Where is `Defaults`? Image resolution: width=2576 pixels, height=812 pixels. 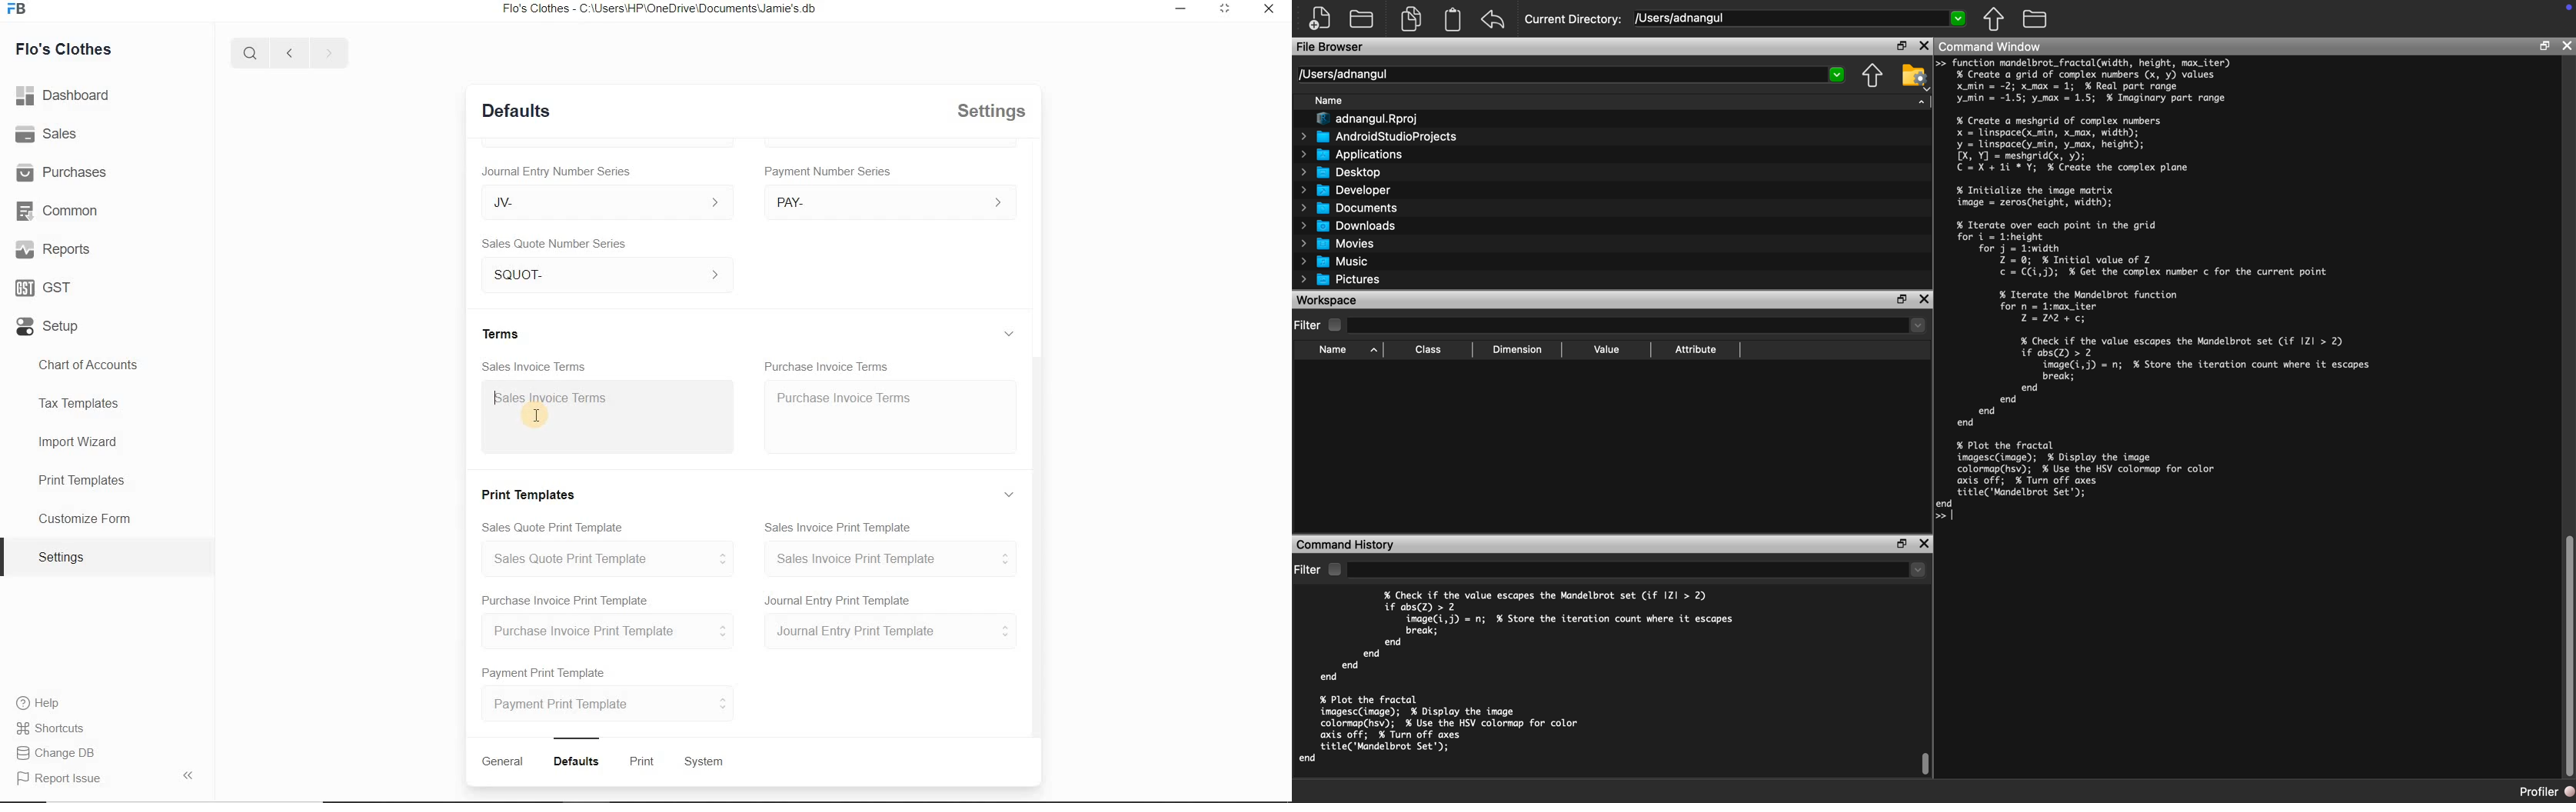
Defaults is located at coordinates (516, 109).